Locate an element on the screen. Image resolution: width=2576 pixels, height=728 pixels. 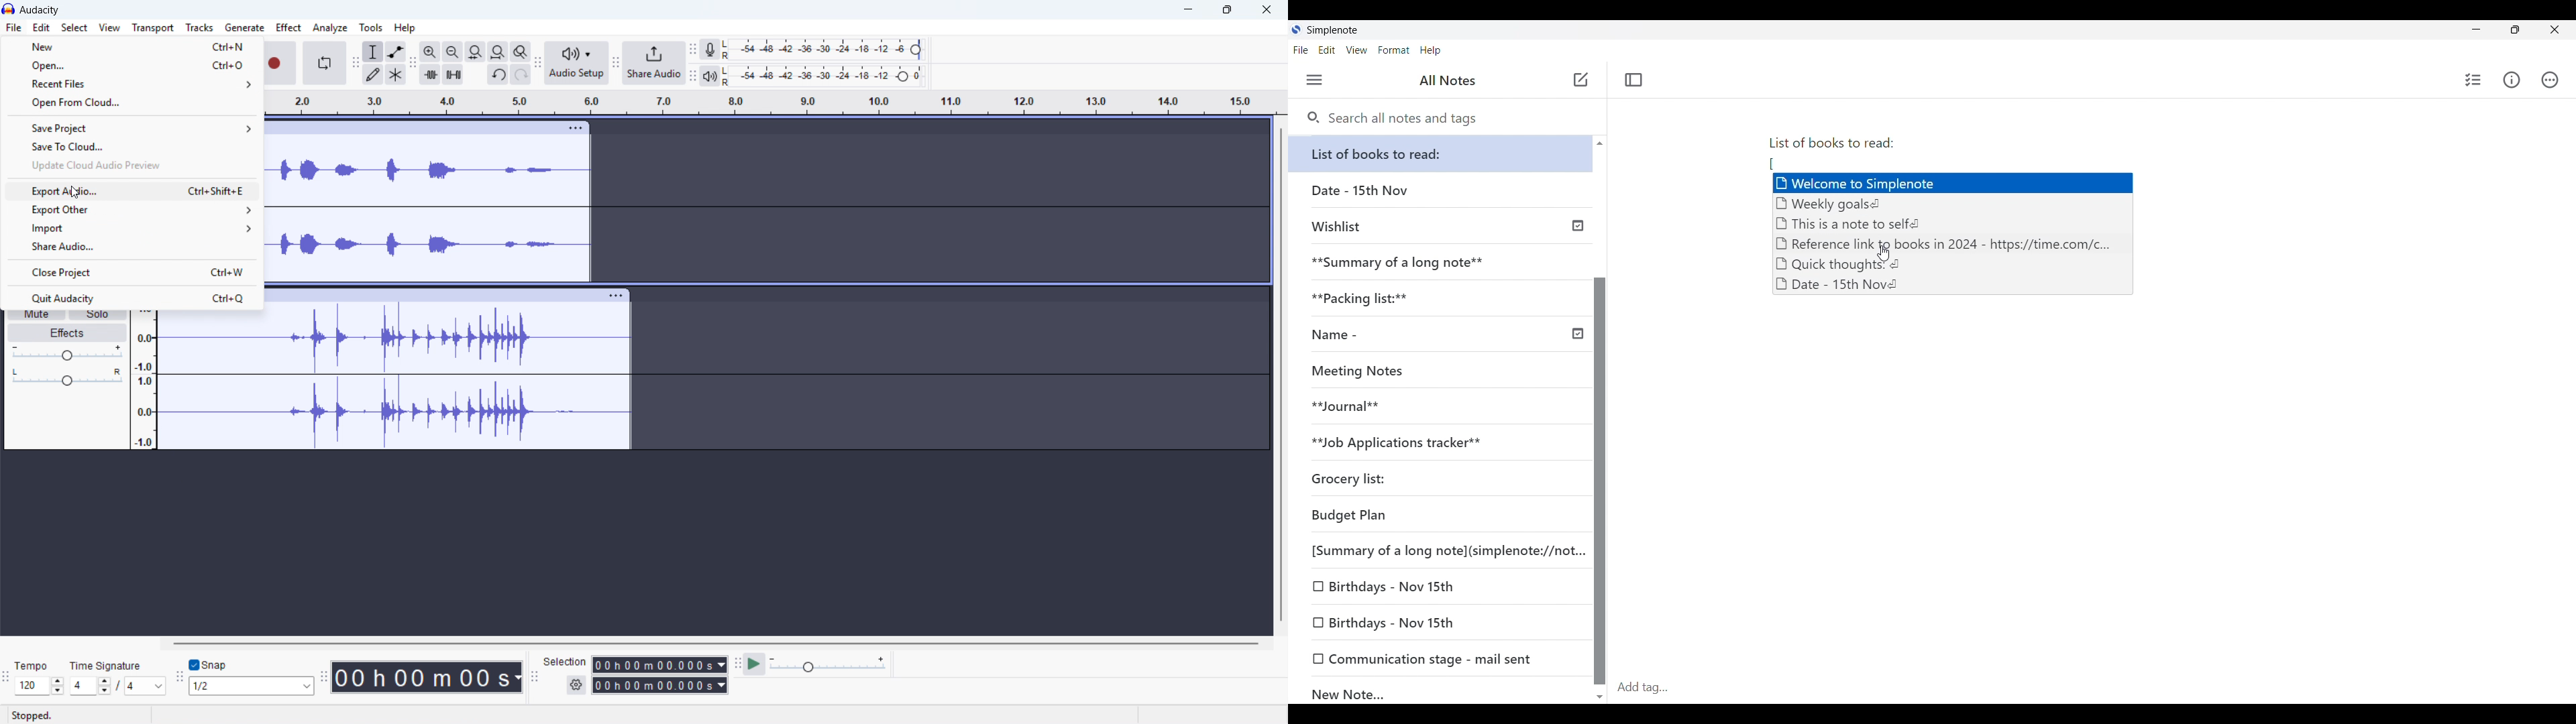
Name - is located at coordinates (1445, 336).